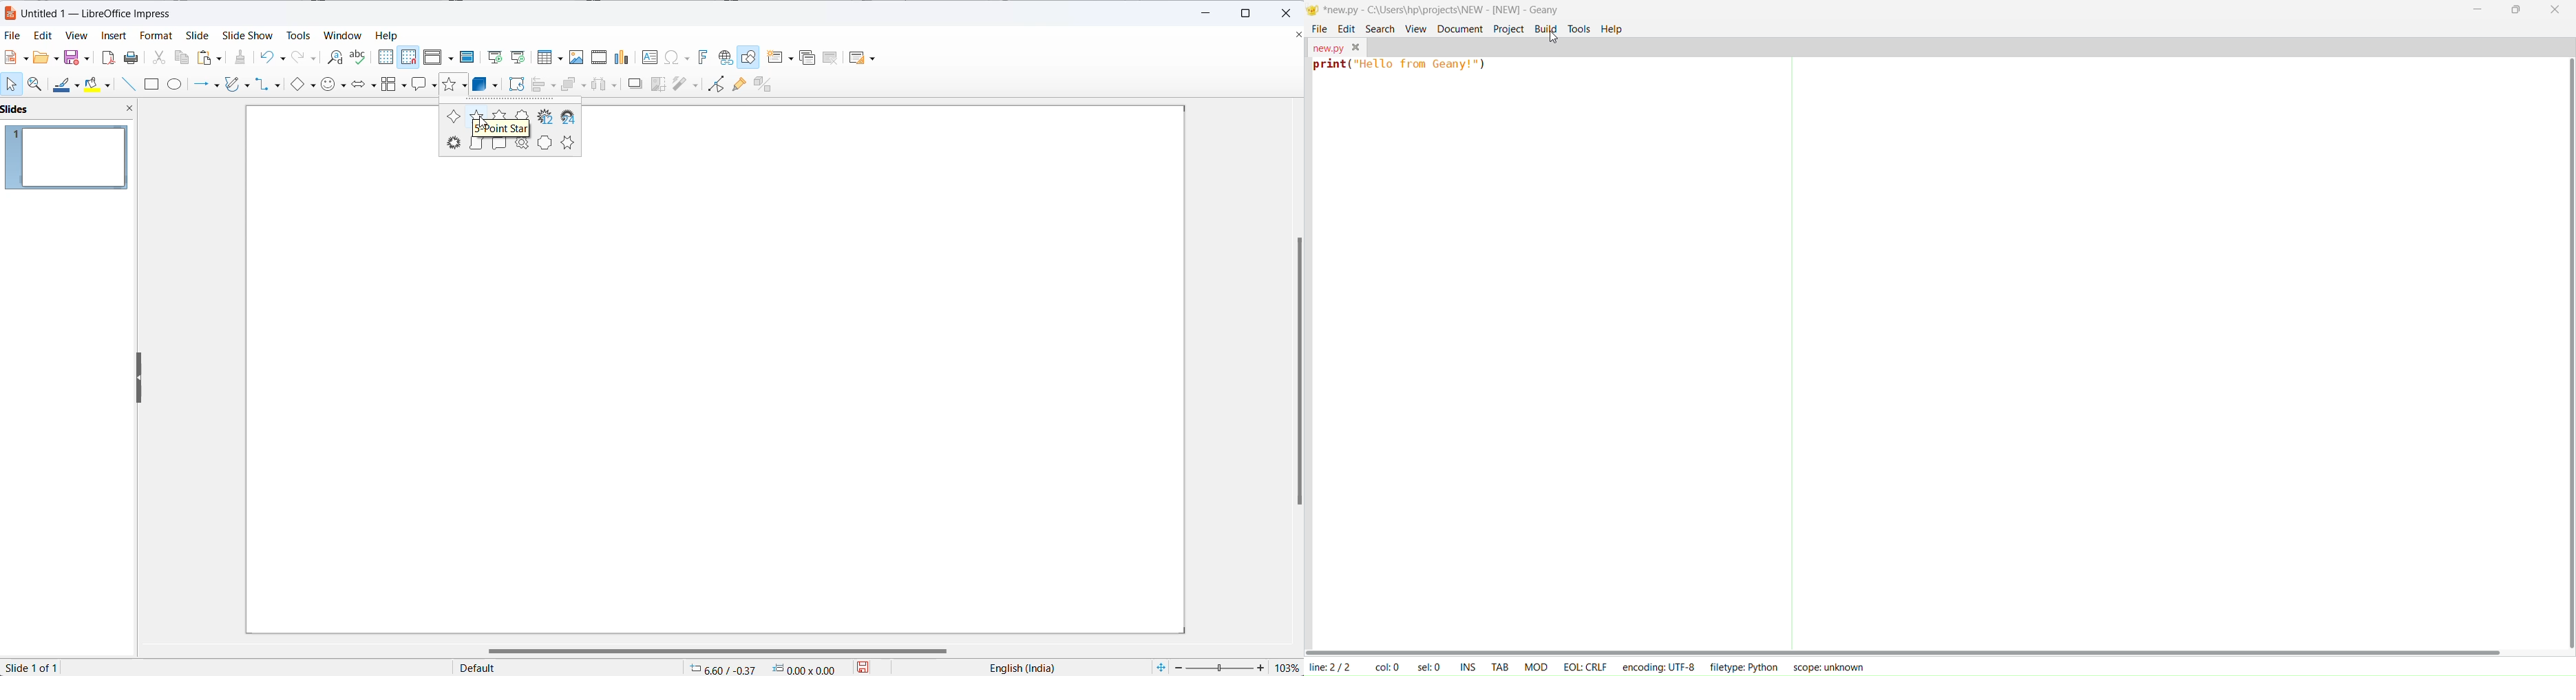 This screenshot has height=700, width=2576. What do you see at coordinates (134, 57) in the screenshot?
I see `print` at bounding box center [134, 57].